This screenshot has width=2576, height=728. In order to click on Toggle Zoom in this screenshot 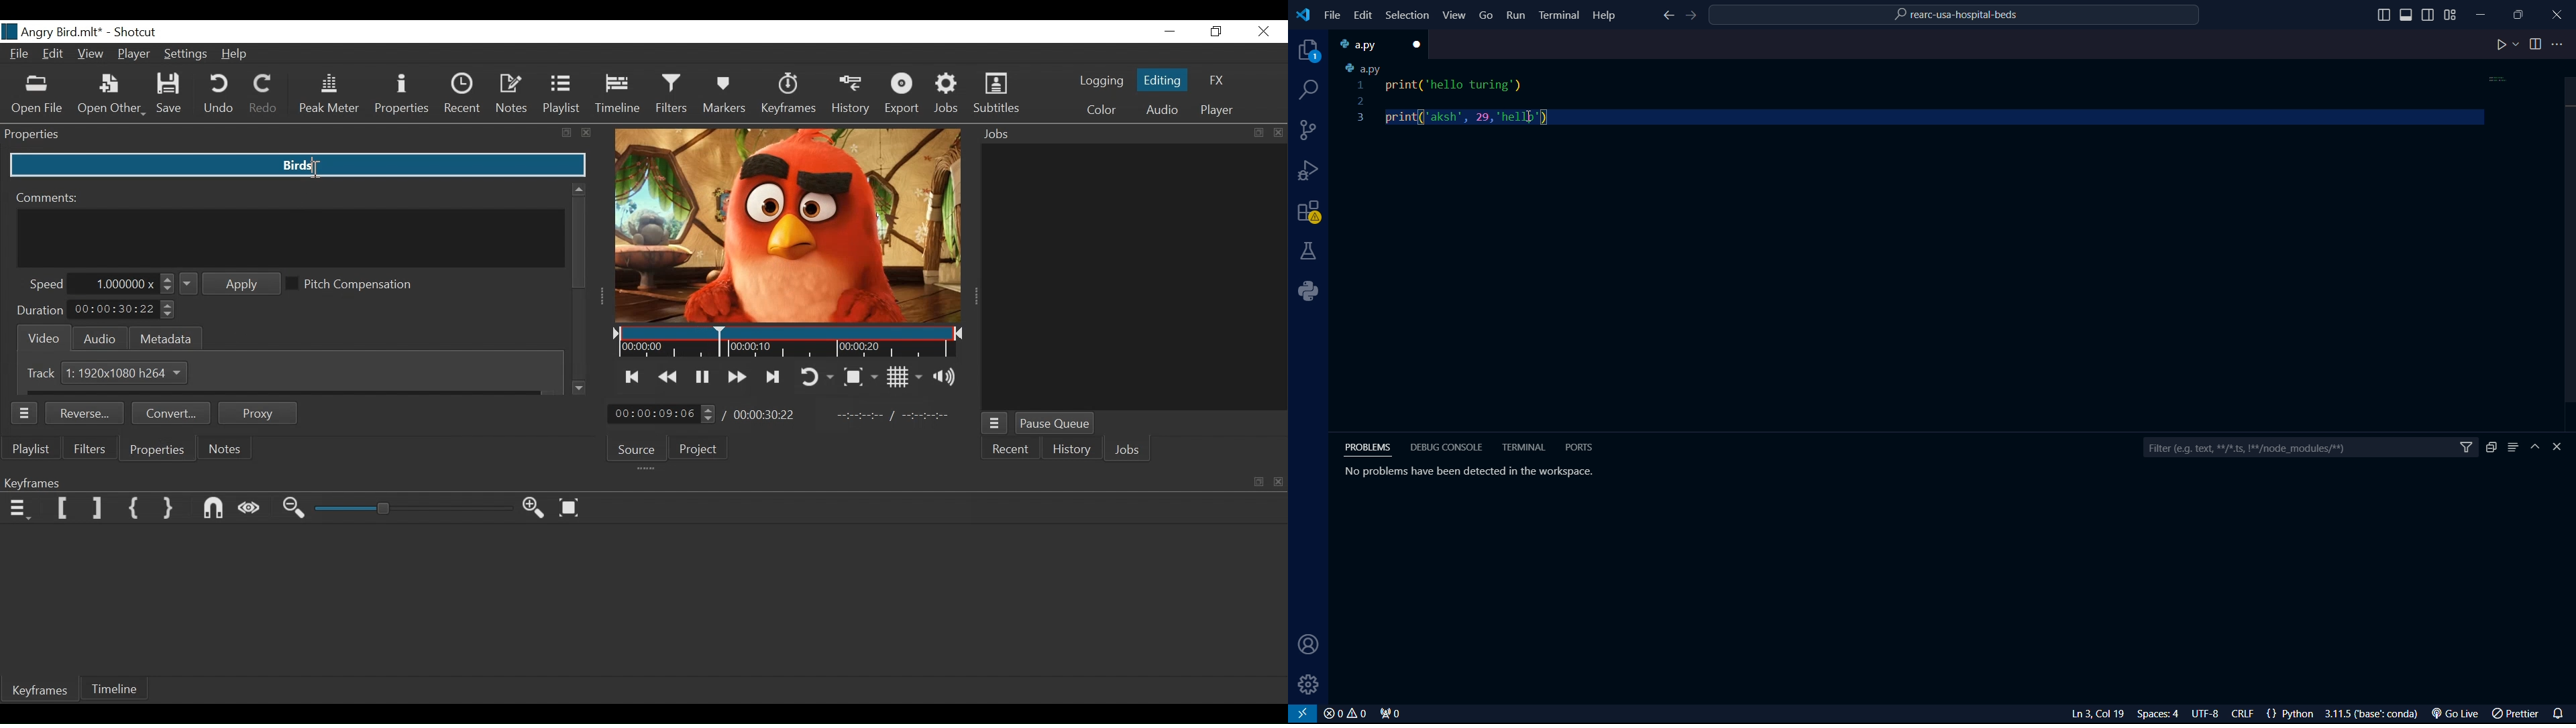, I will do `click(863, 376)`.